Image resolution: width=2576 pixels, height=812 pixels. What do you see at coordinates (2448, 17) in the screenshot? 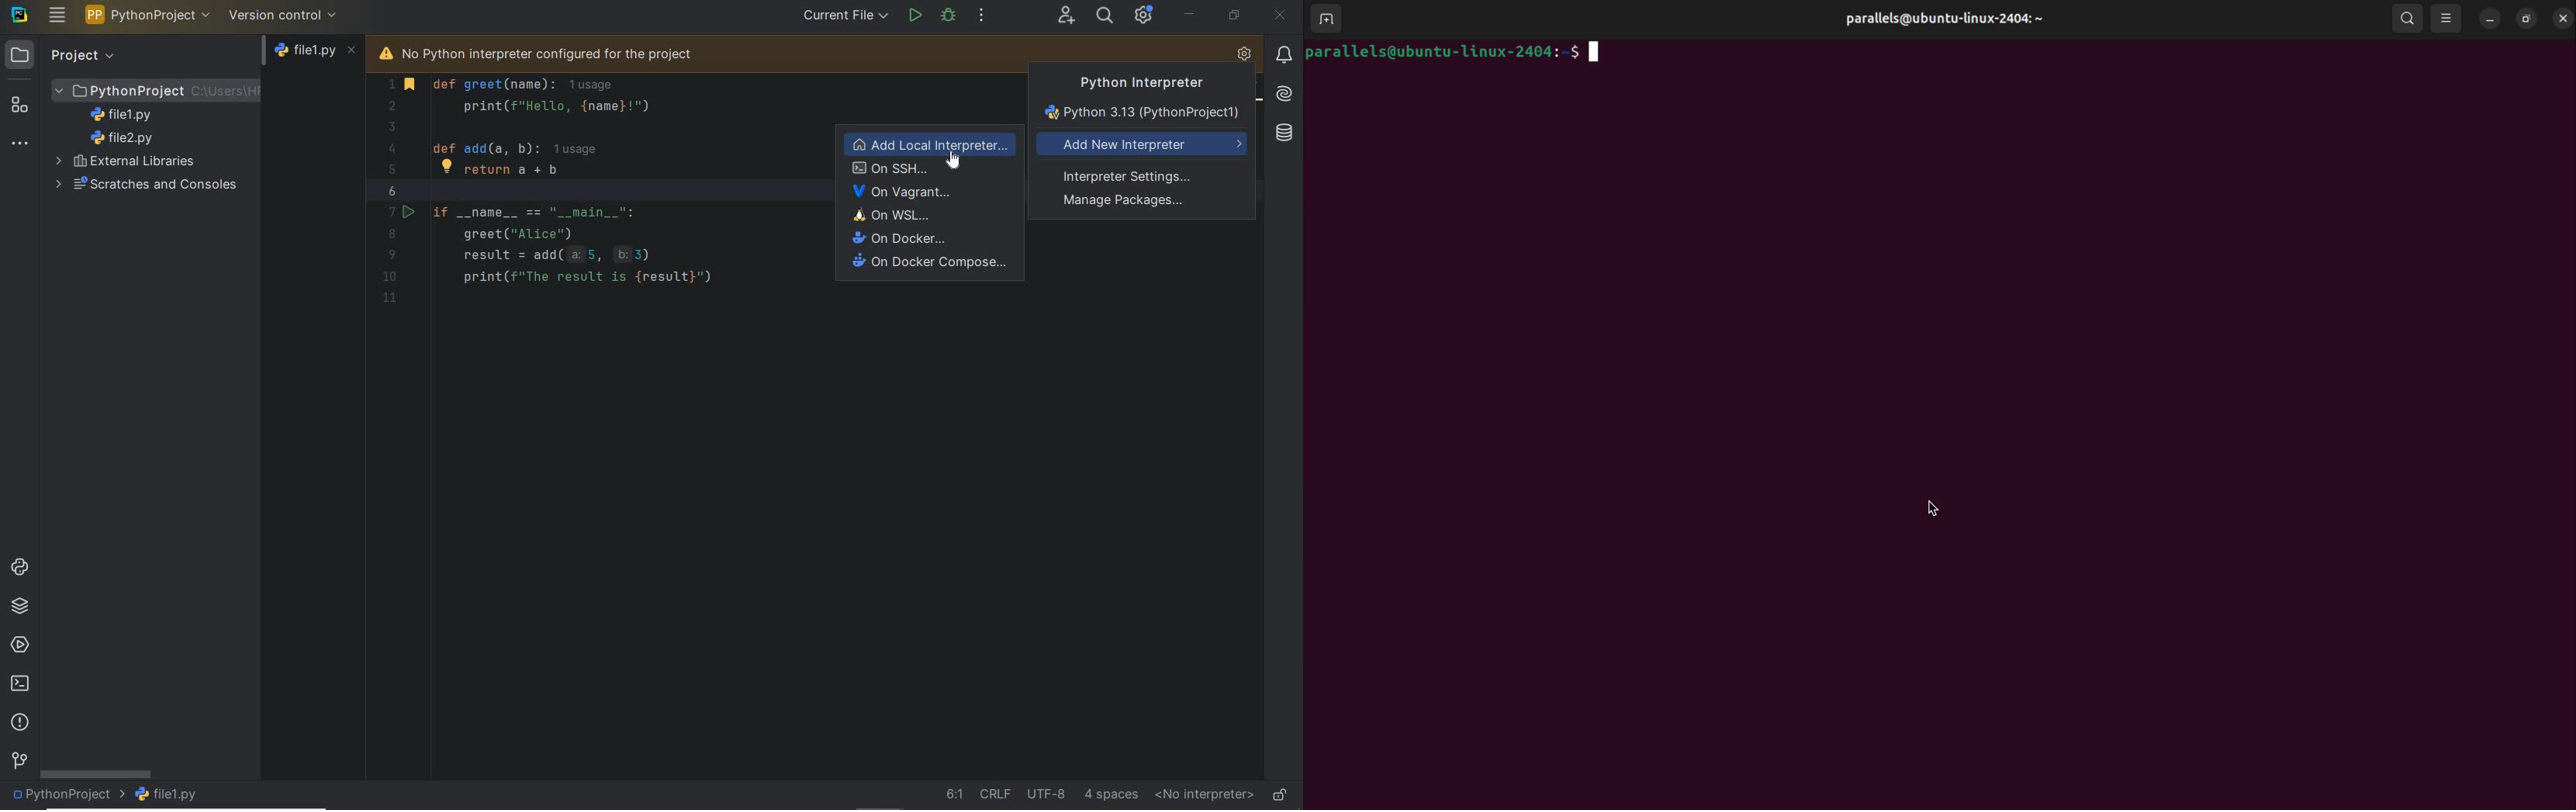
I see `view options` at bounding box center [2448, 17].